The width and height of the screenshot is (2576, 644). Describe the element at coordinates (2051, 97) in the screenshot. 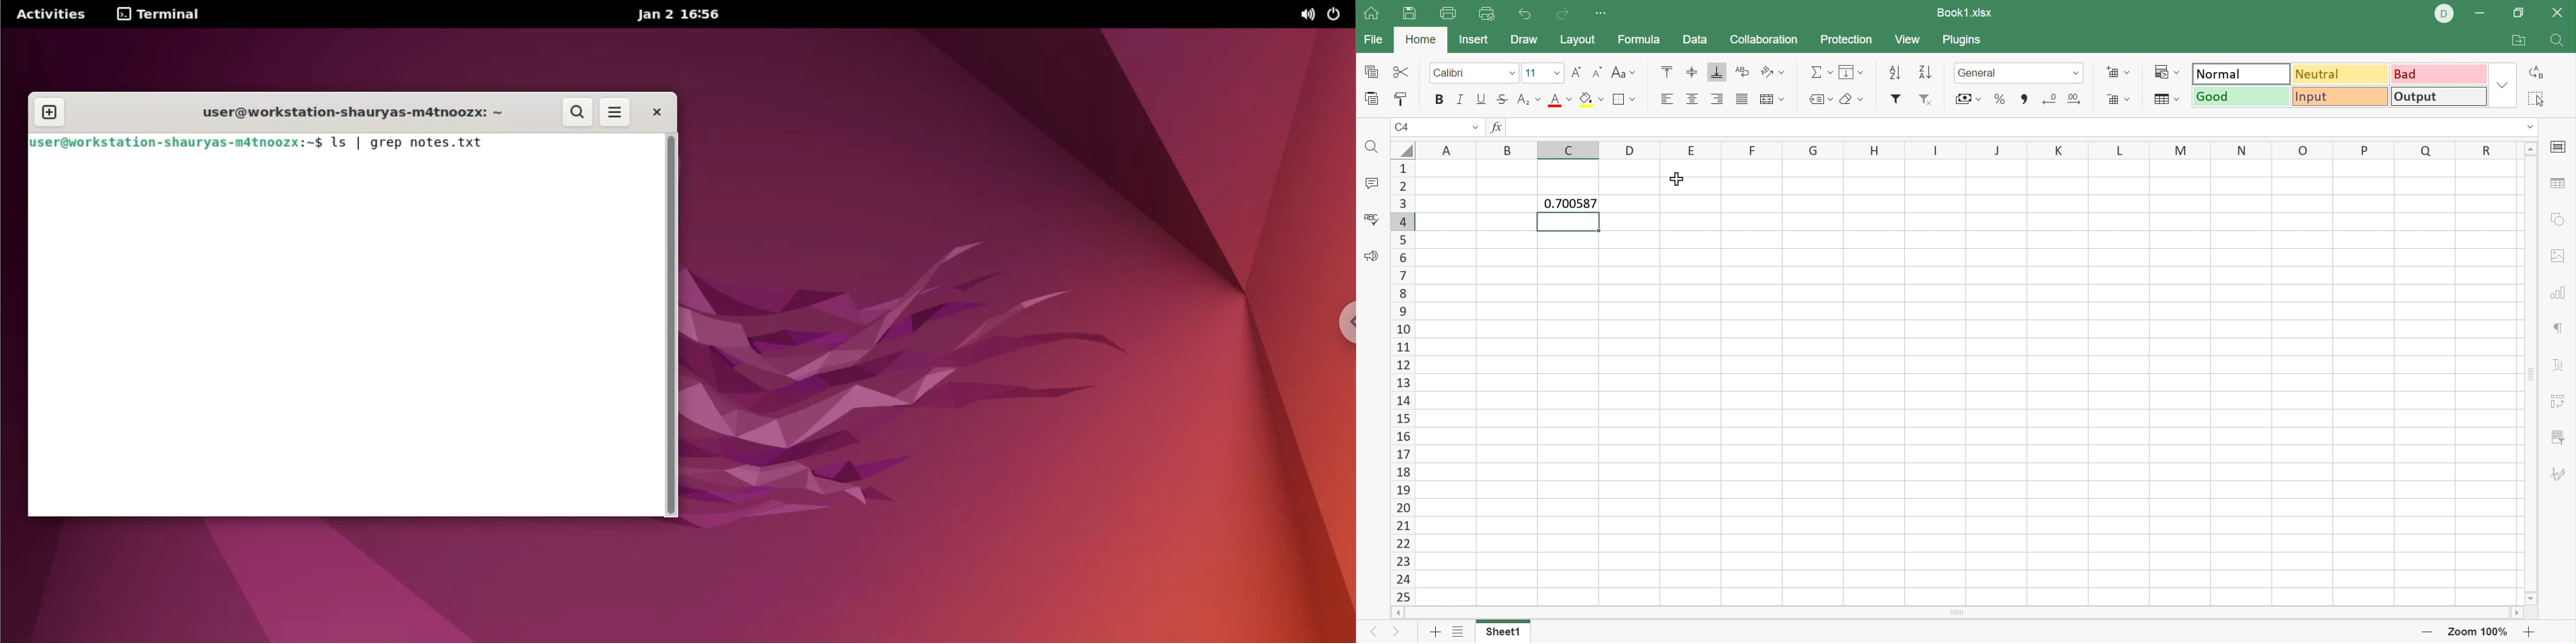

I see `Decrease decimal` at that location.